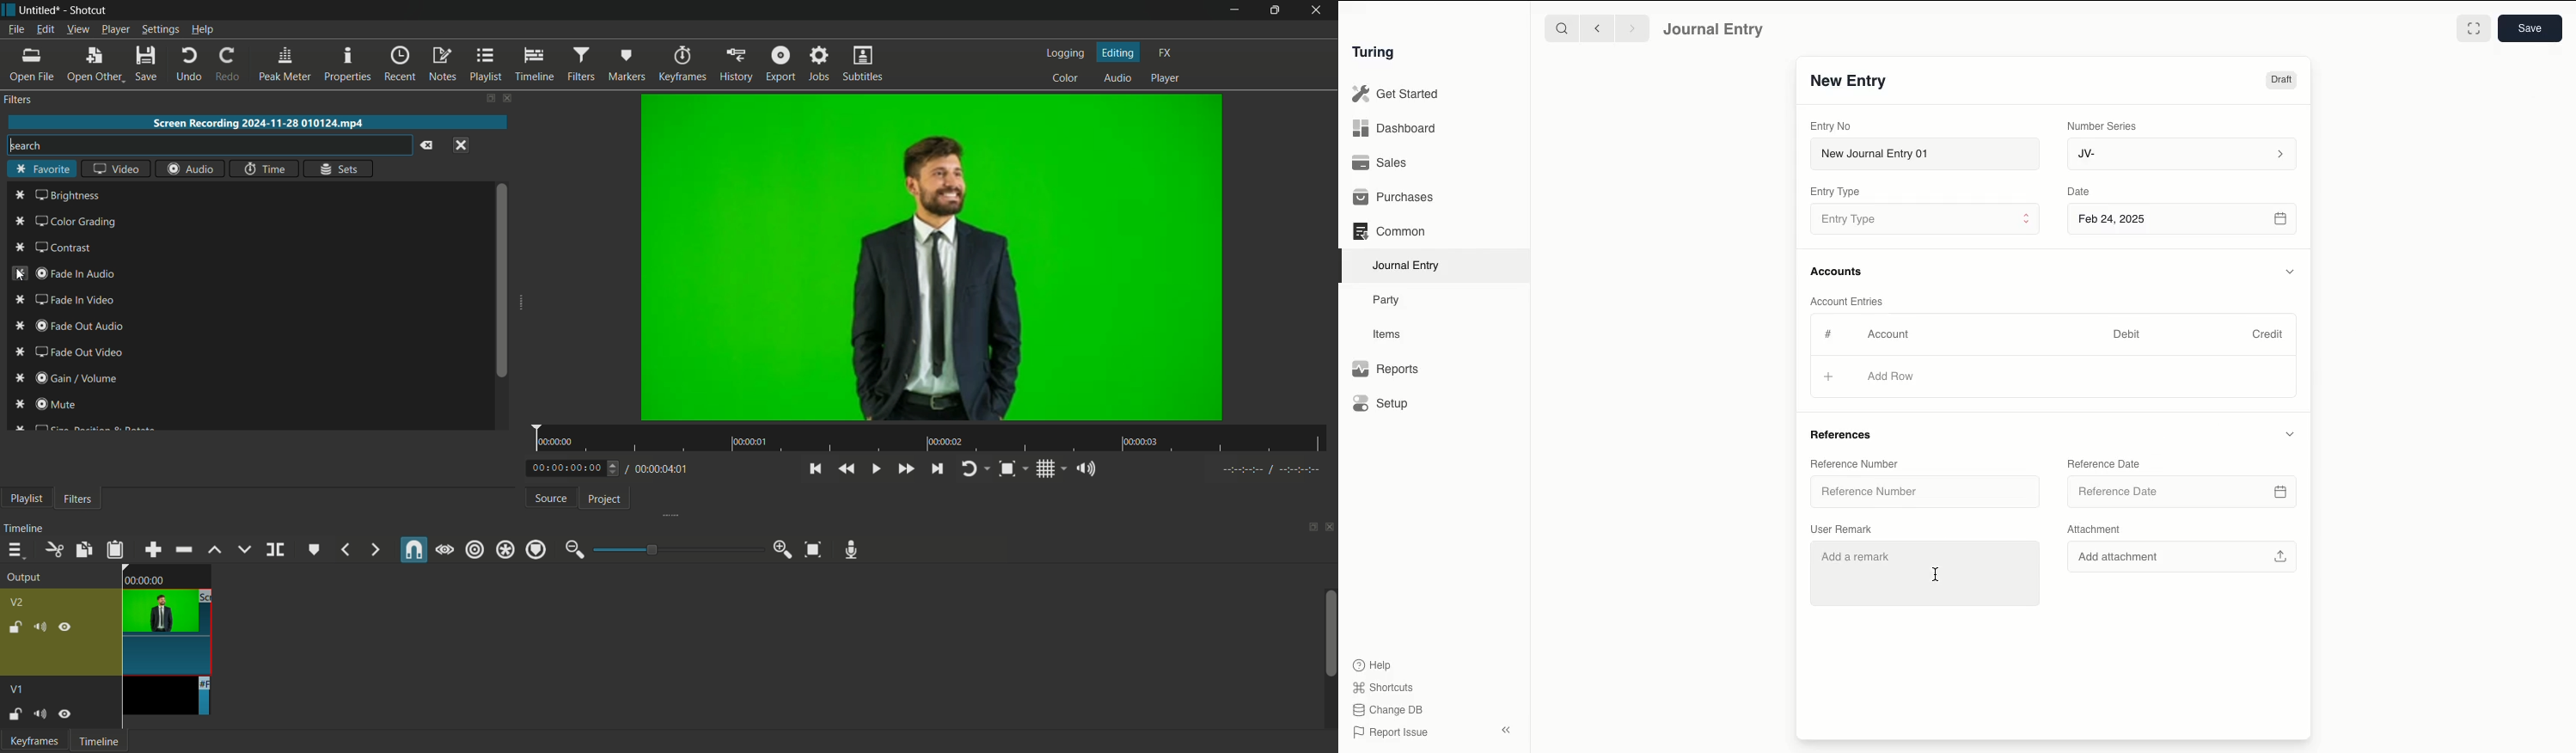  I want to click on snap, so click(415, 549).